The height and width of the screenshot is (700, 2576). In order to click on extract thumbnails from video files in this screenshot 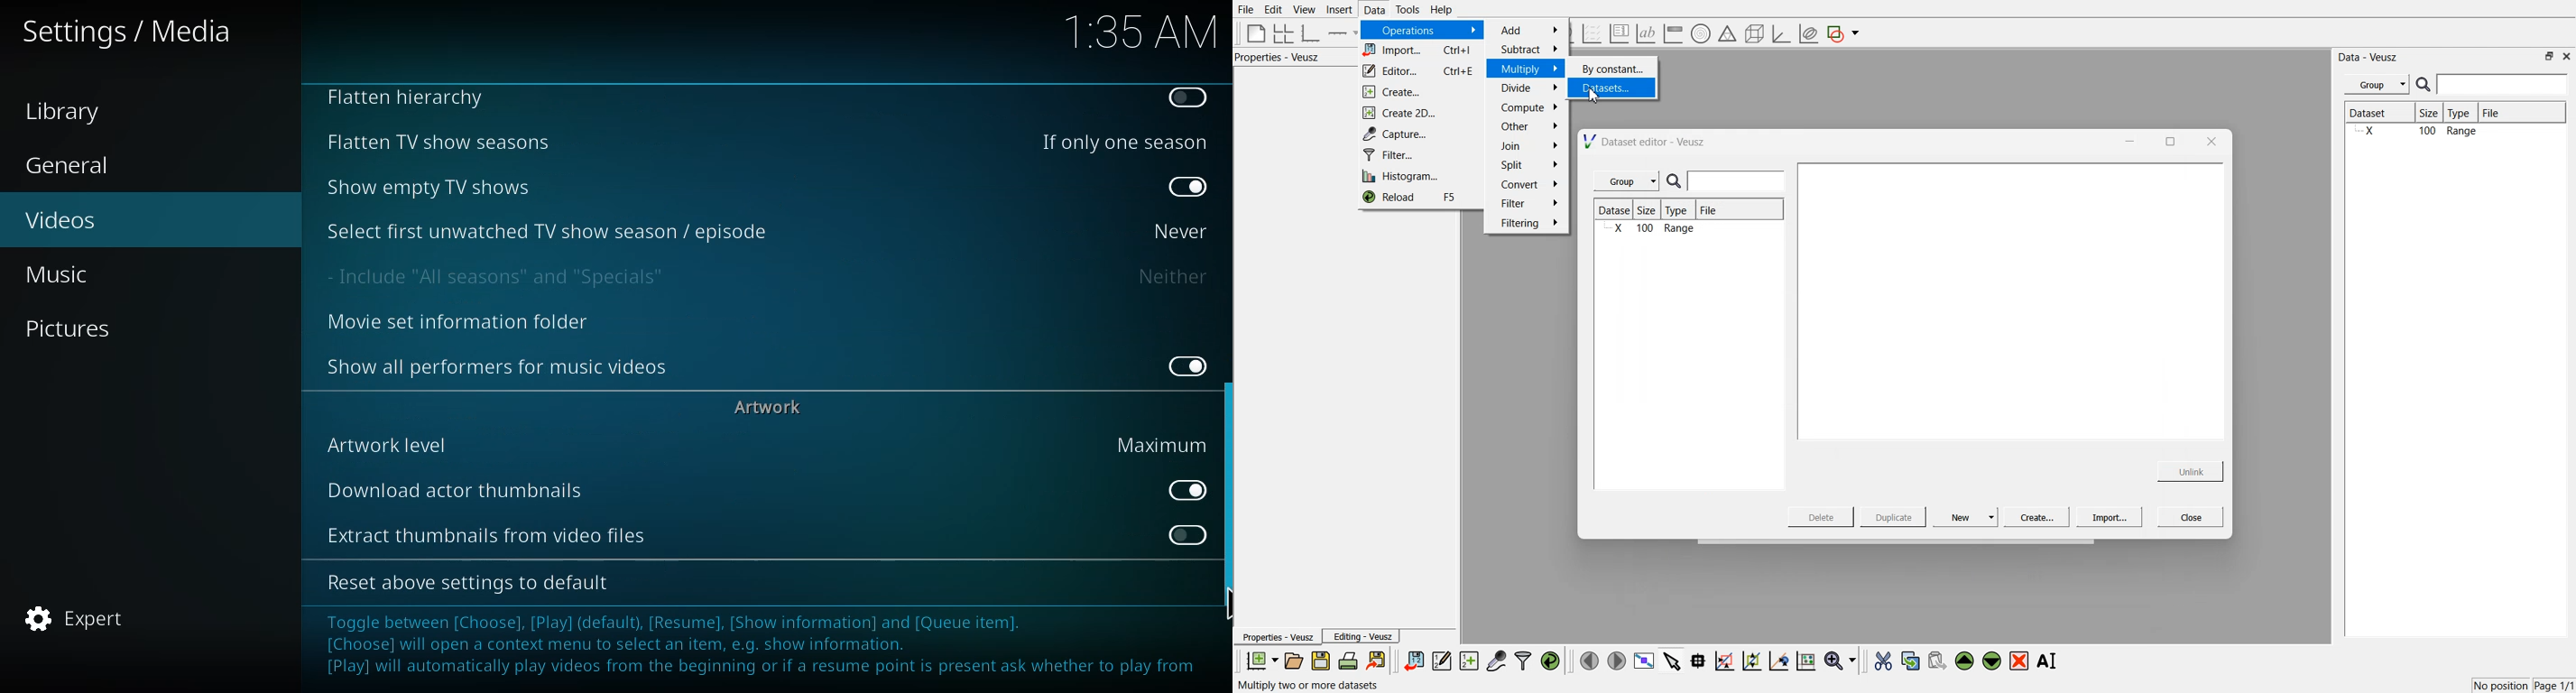, I will do `click(485, 533)`.